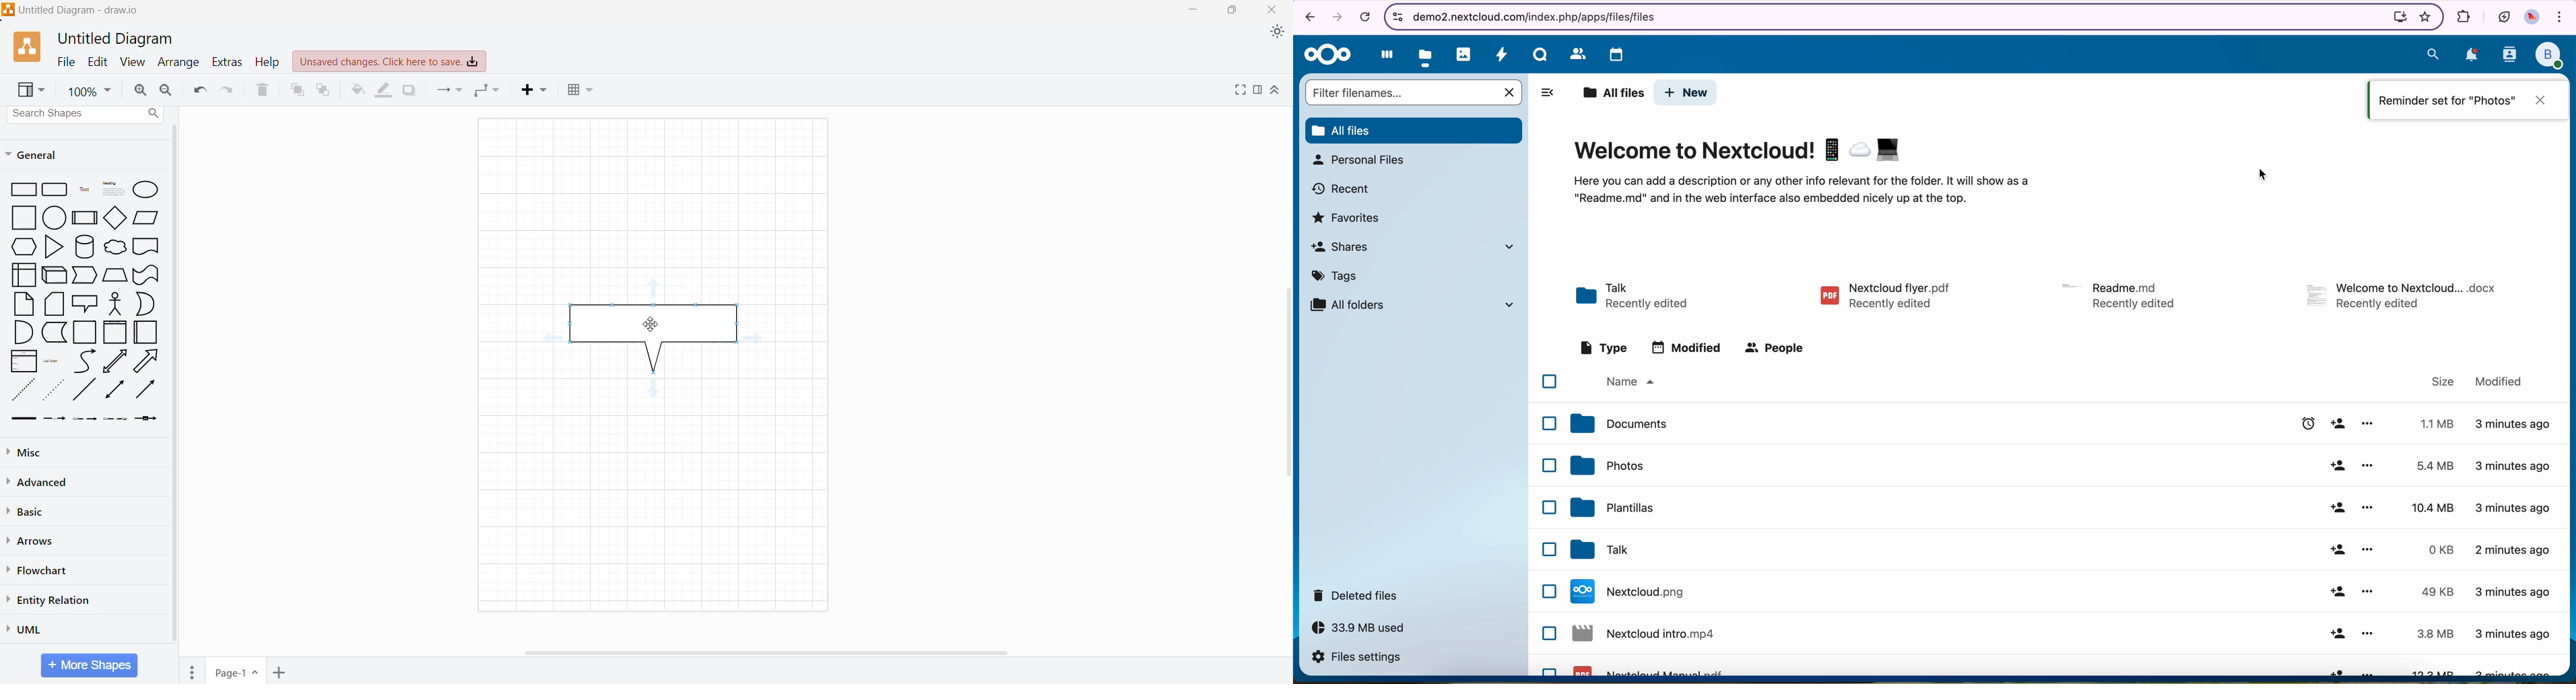 The height and width of the screenshot is (700, 2576). I want to click on people, so click(1776, 349).